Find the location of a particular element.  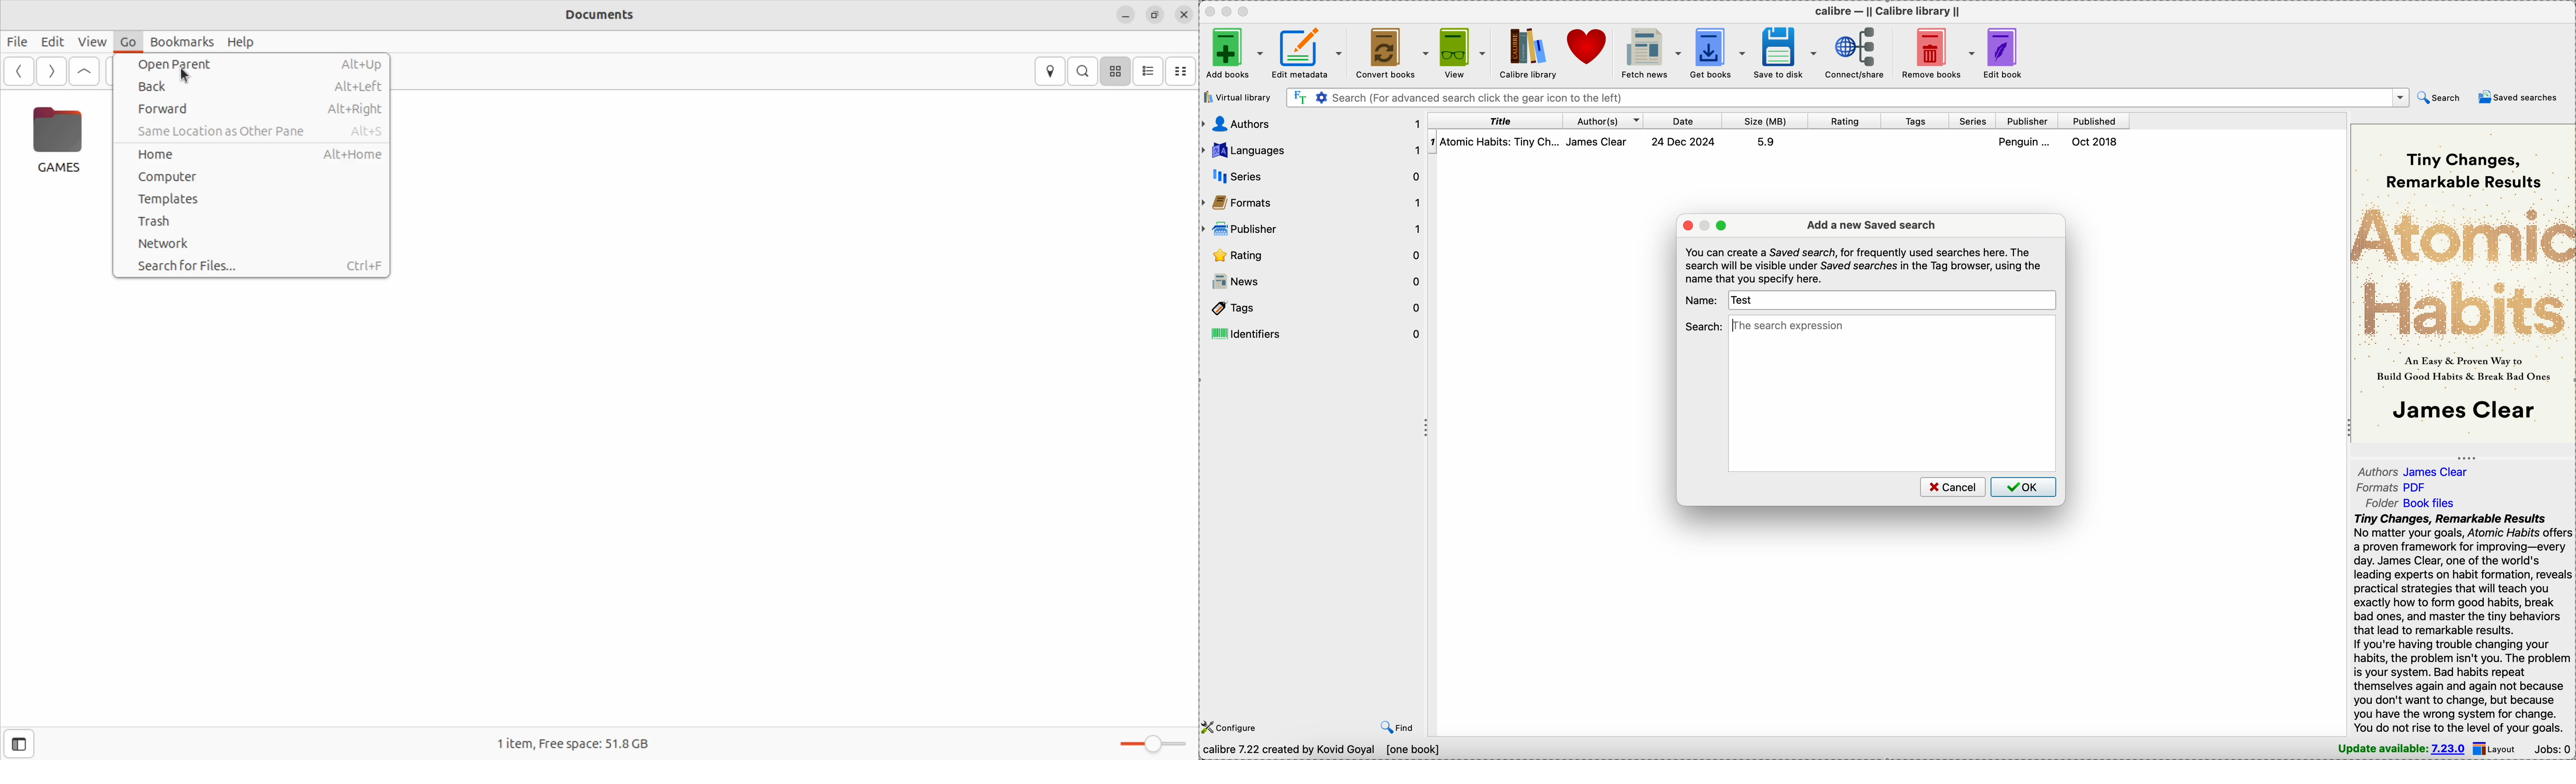

search is located at coordinates (1704, 326).